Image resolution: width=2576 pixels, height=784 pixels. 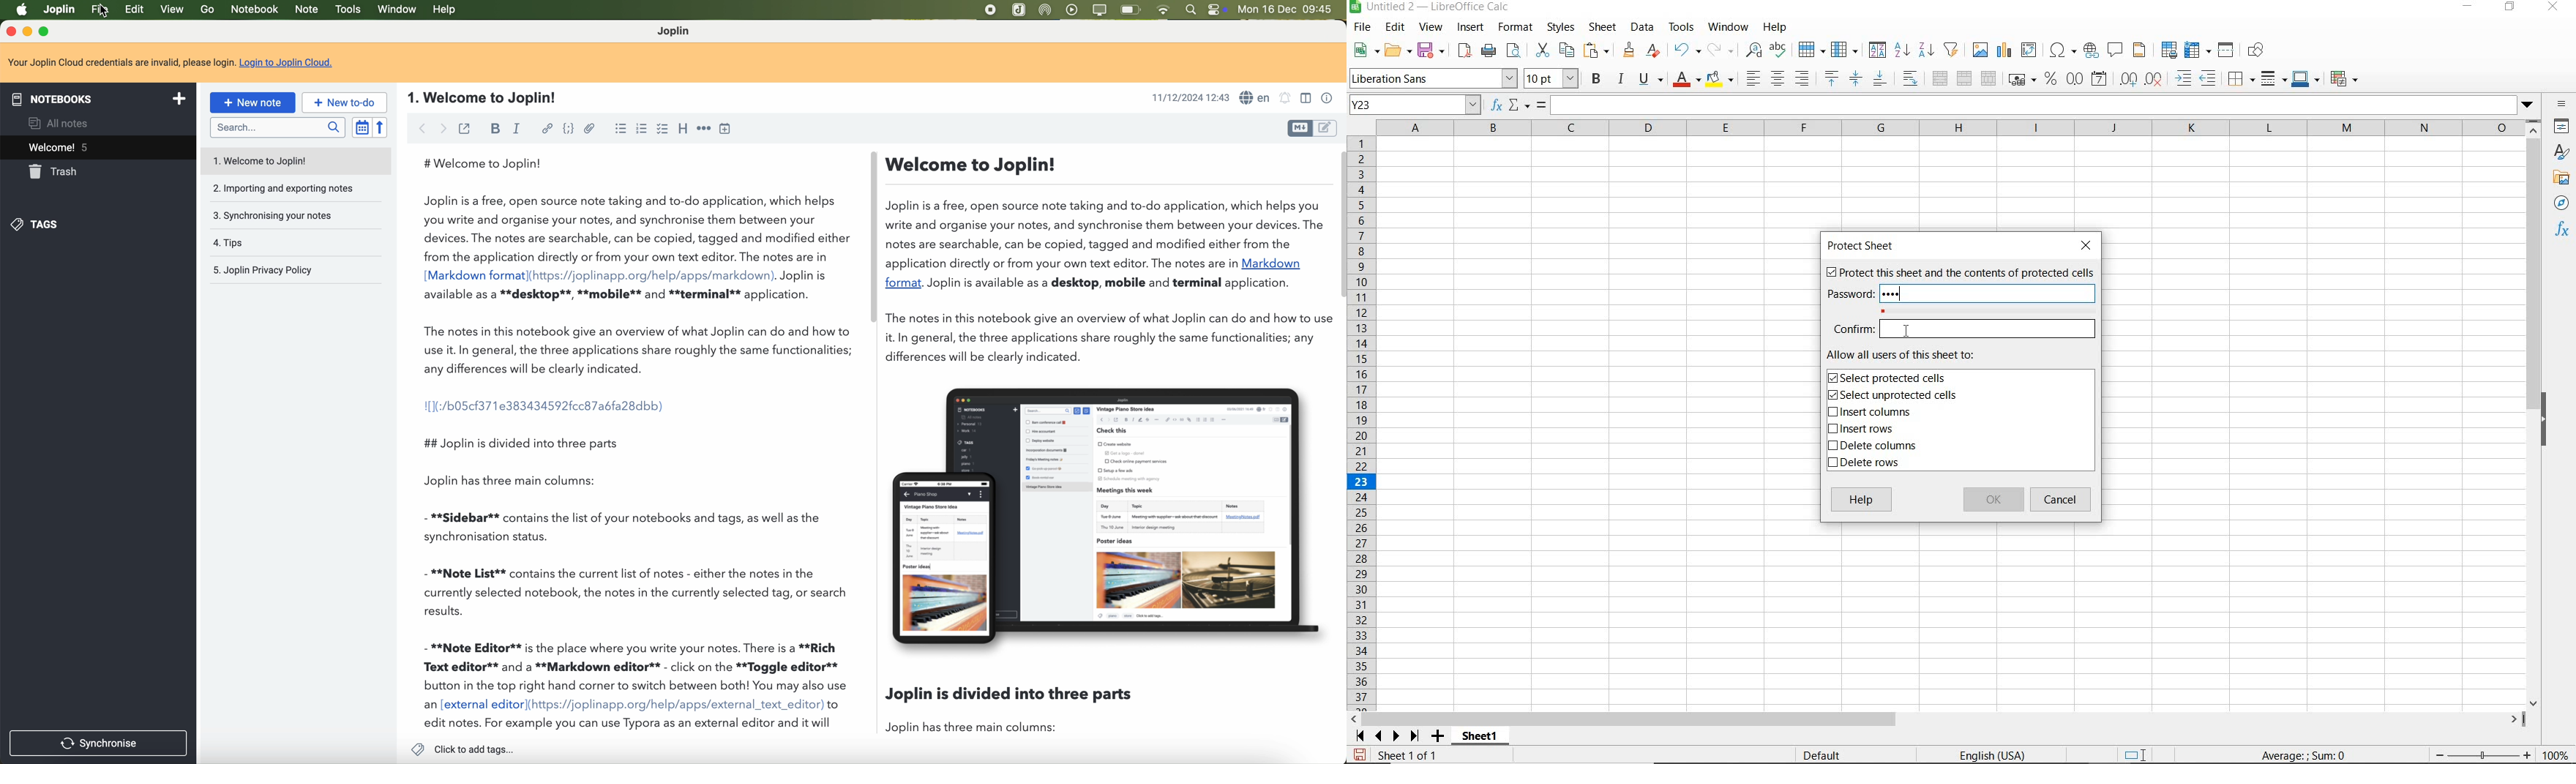 I want to click on [Markdown format], so click(x=475, y=275).